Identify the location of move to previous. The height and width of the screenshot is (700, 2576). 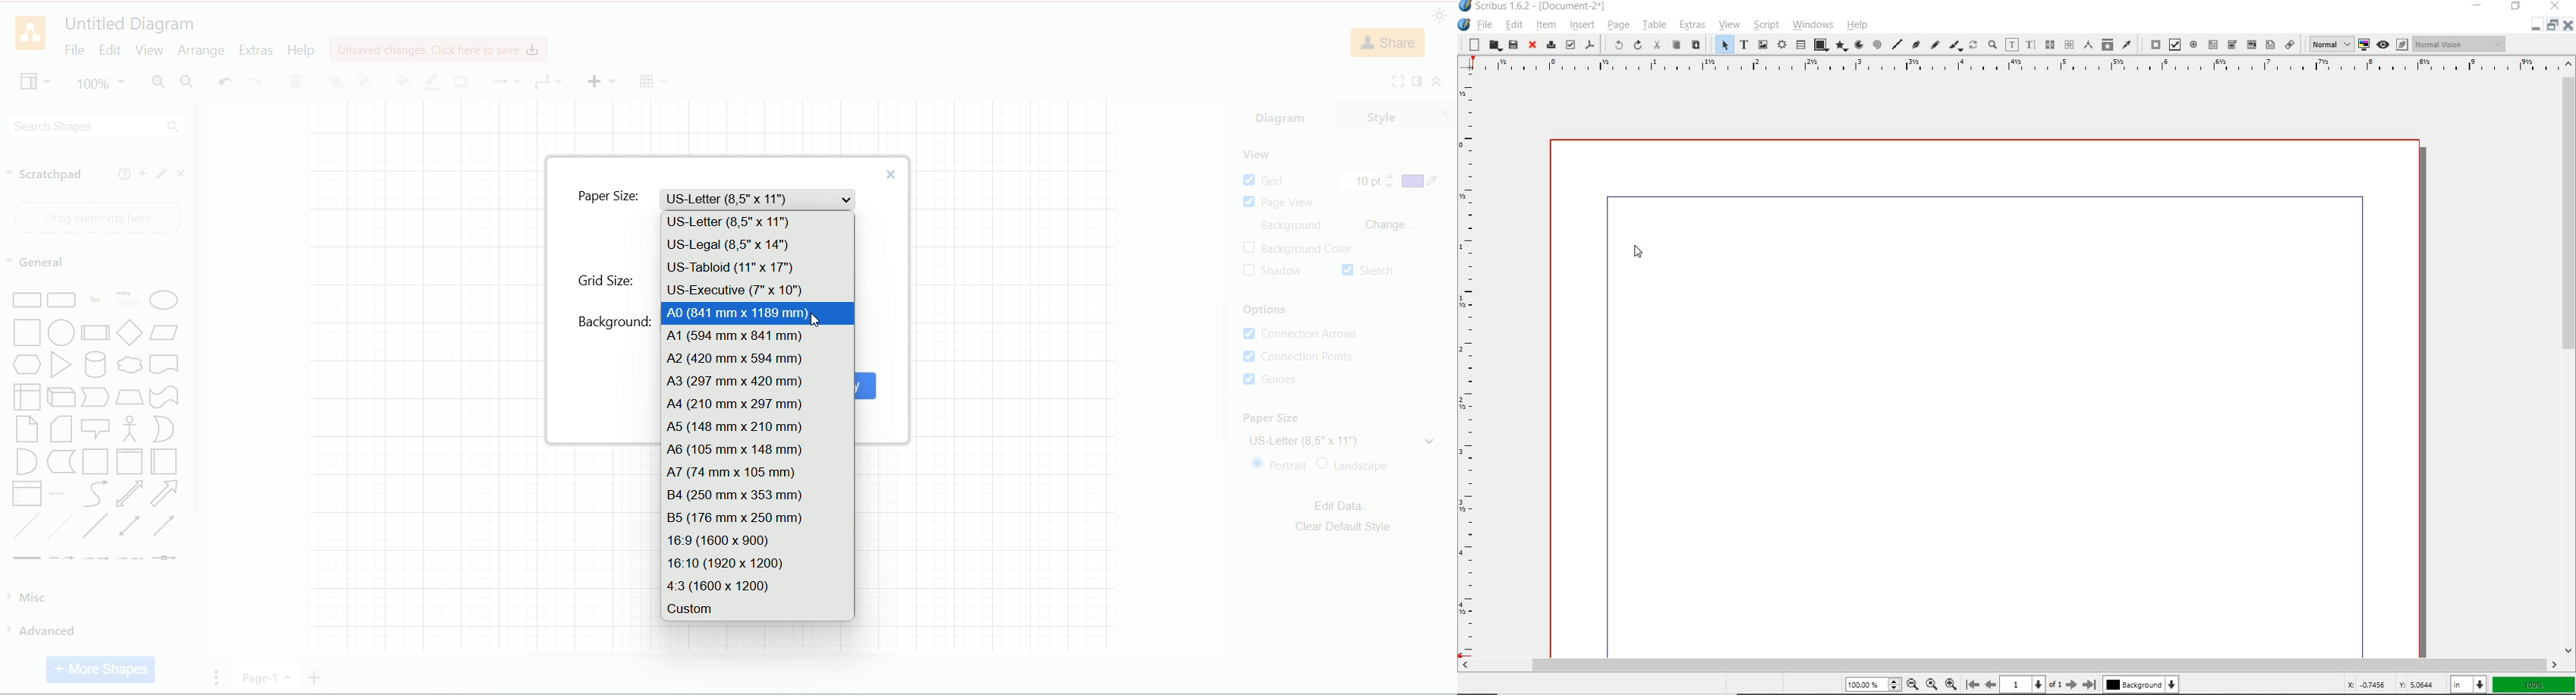
(1990, 683).